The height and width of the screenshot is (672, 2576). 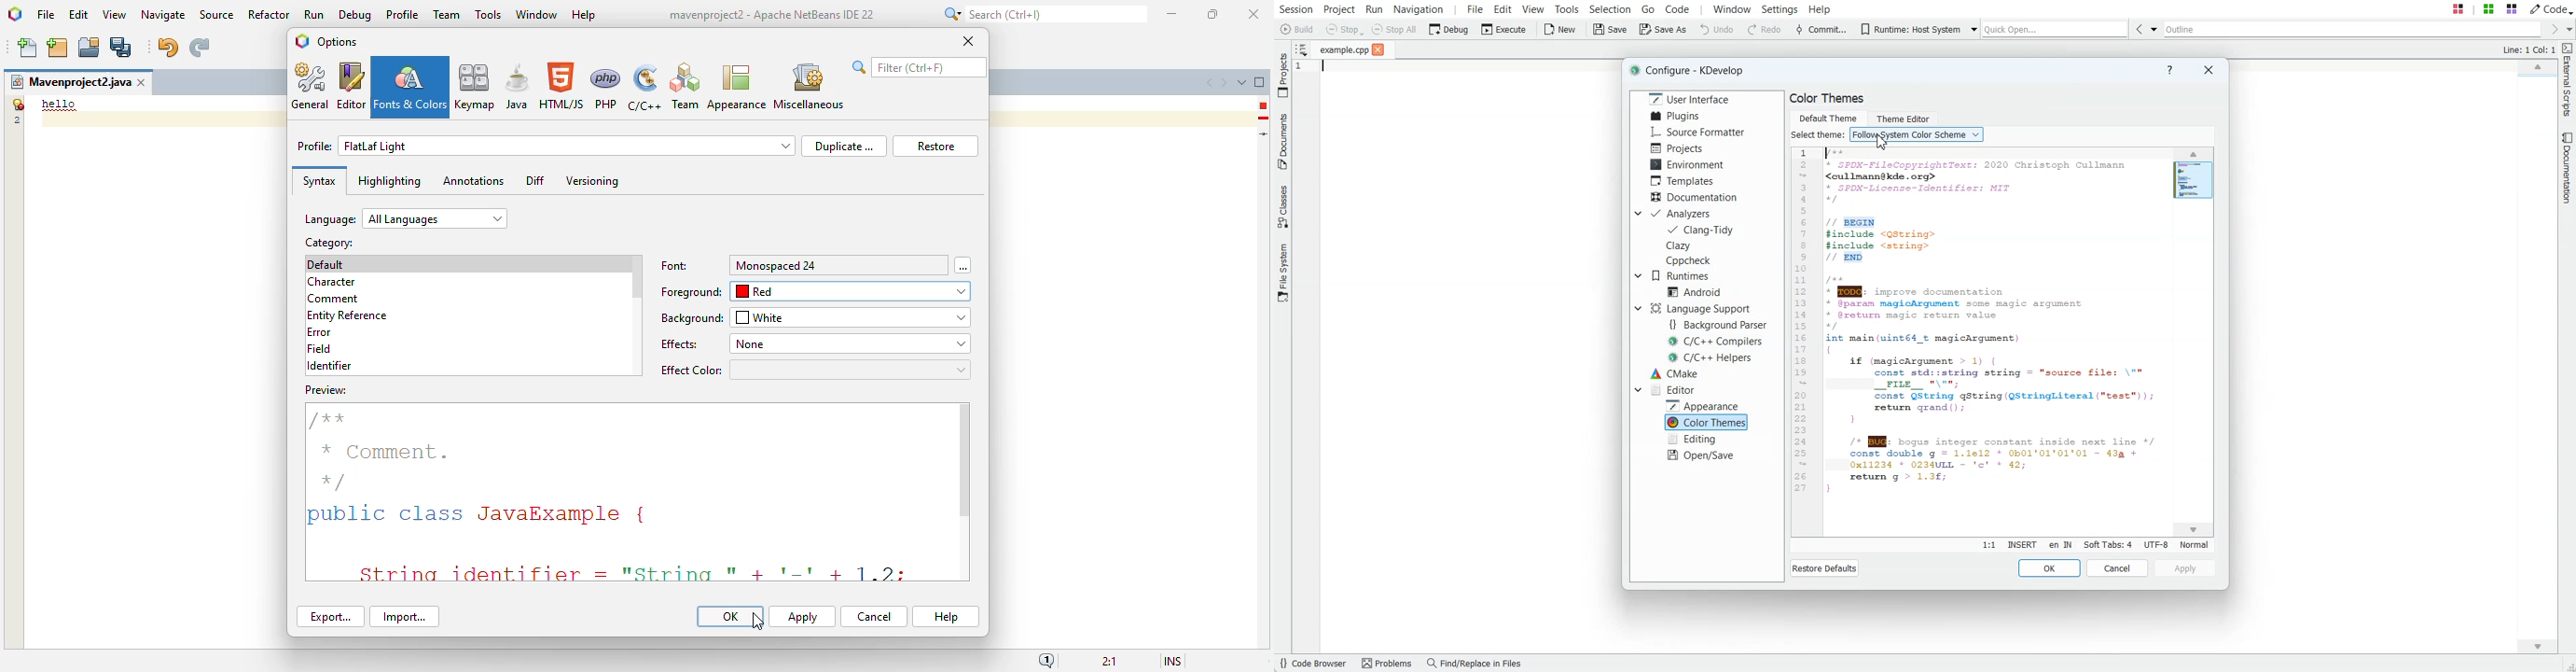 What do you see at coordinates (843, 146) in the screenshot?
I see `duplicate` at bounding box center [843, 146].